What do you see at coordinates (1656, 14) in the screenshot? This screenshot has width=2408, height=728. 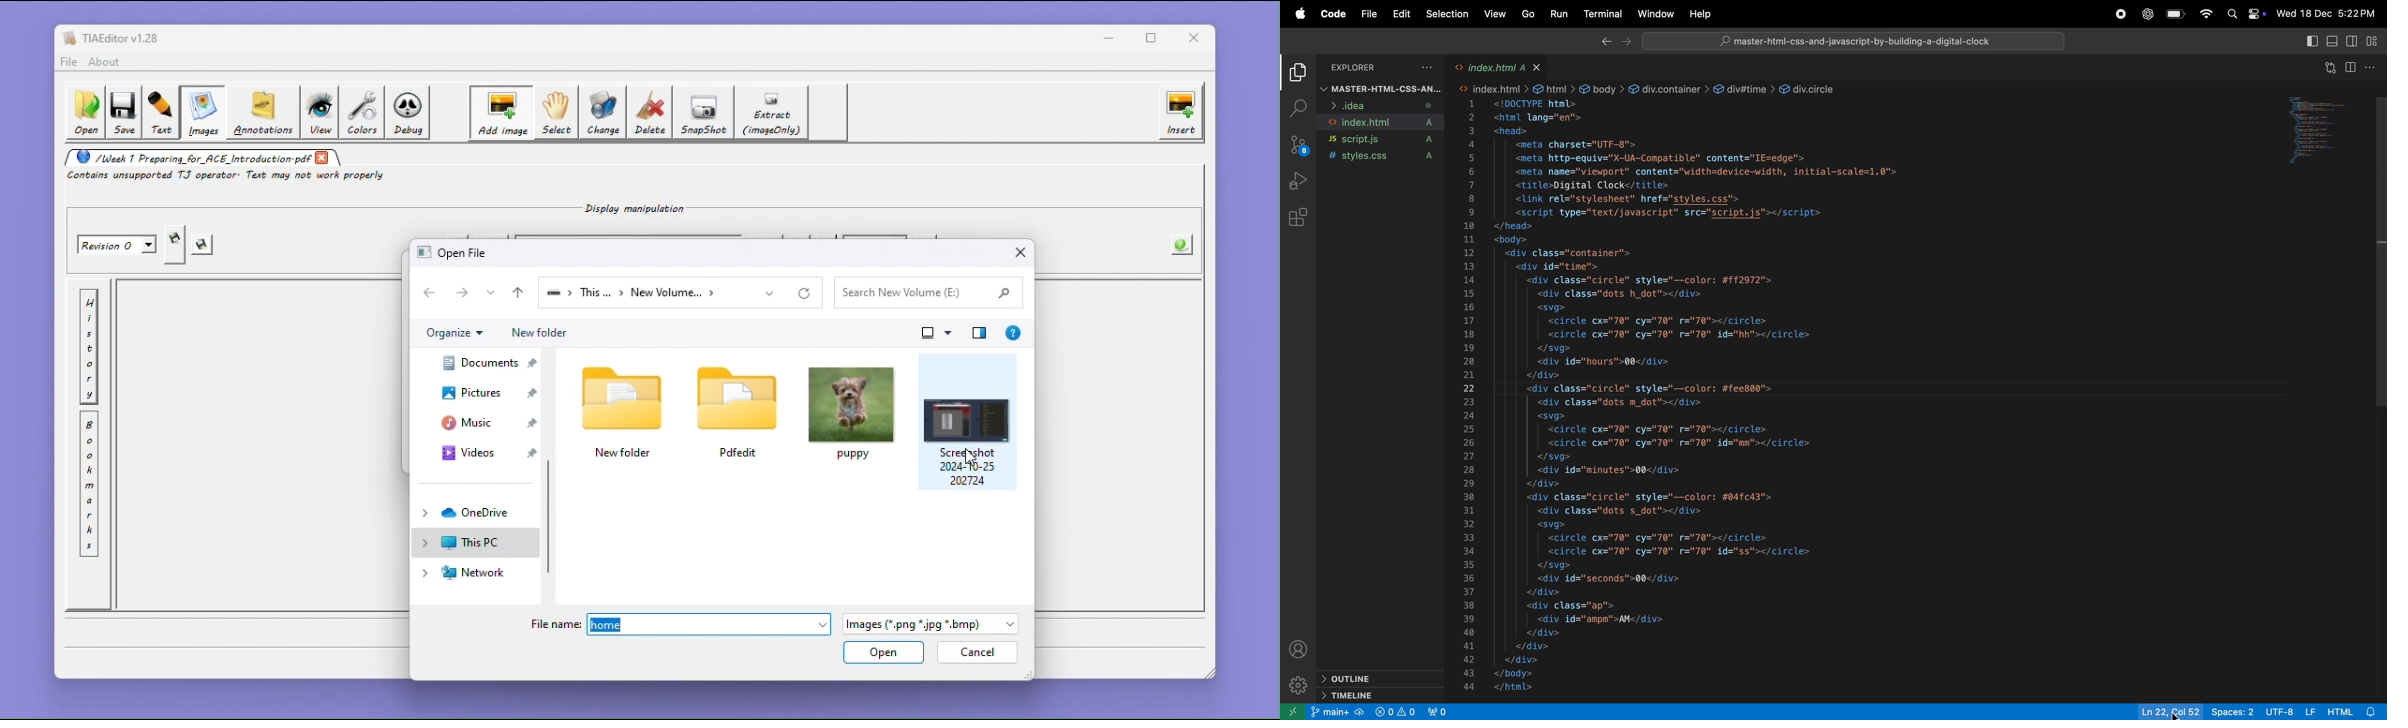 I see `window` at bounding box center [1656, 14].